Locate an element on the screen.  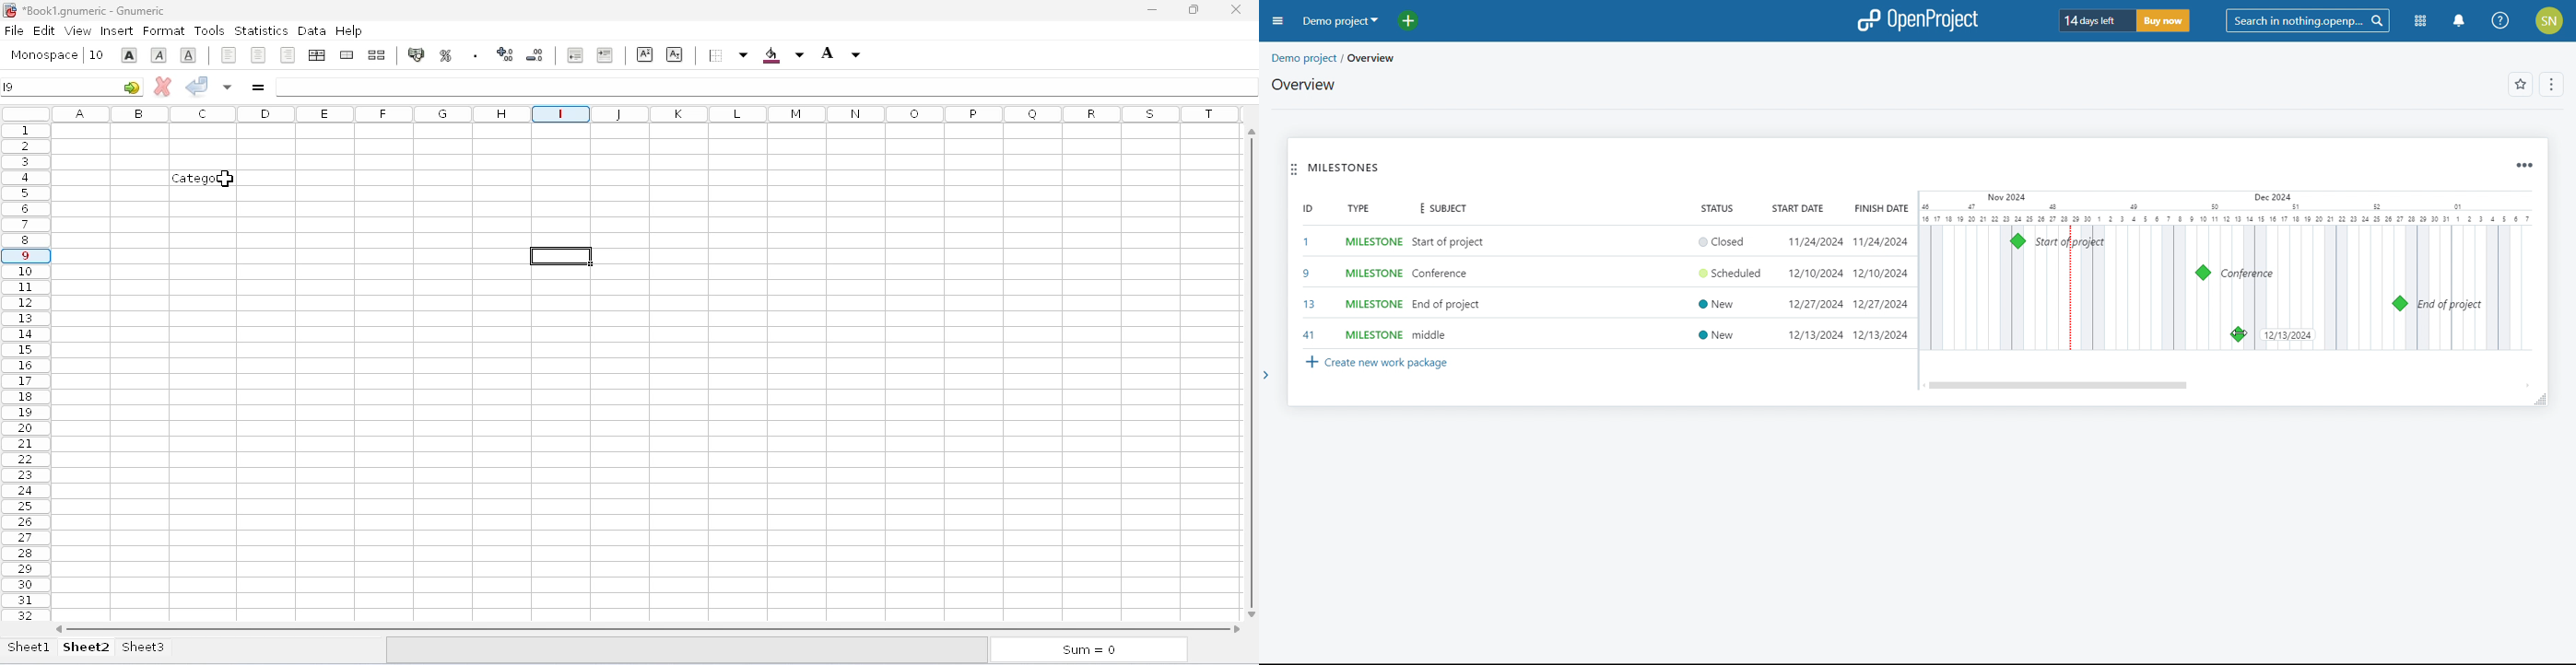
enter formula is located at coordinates (258, 88).